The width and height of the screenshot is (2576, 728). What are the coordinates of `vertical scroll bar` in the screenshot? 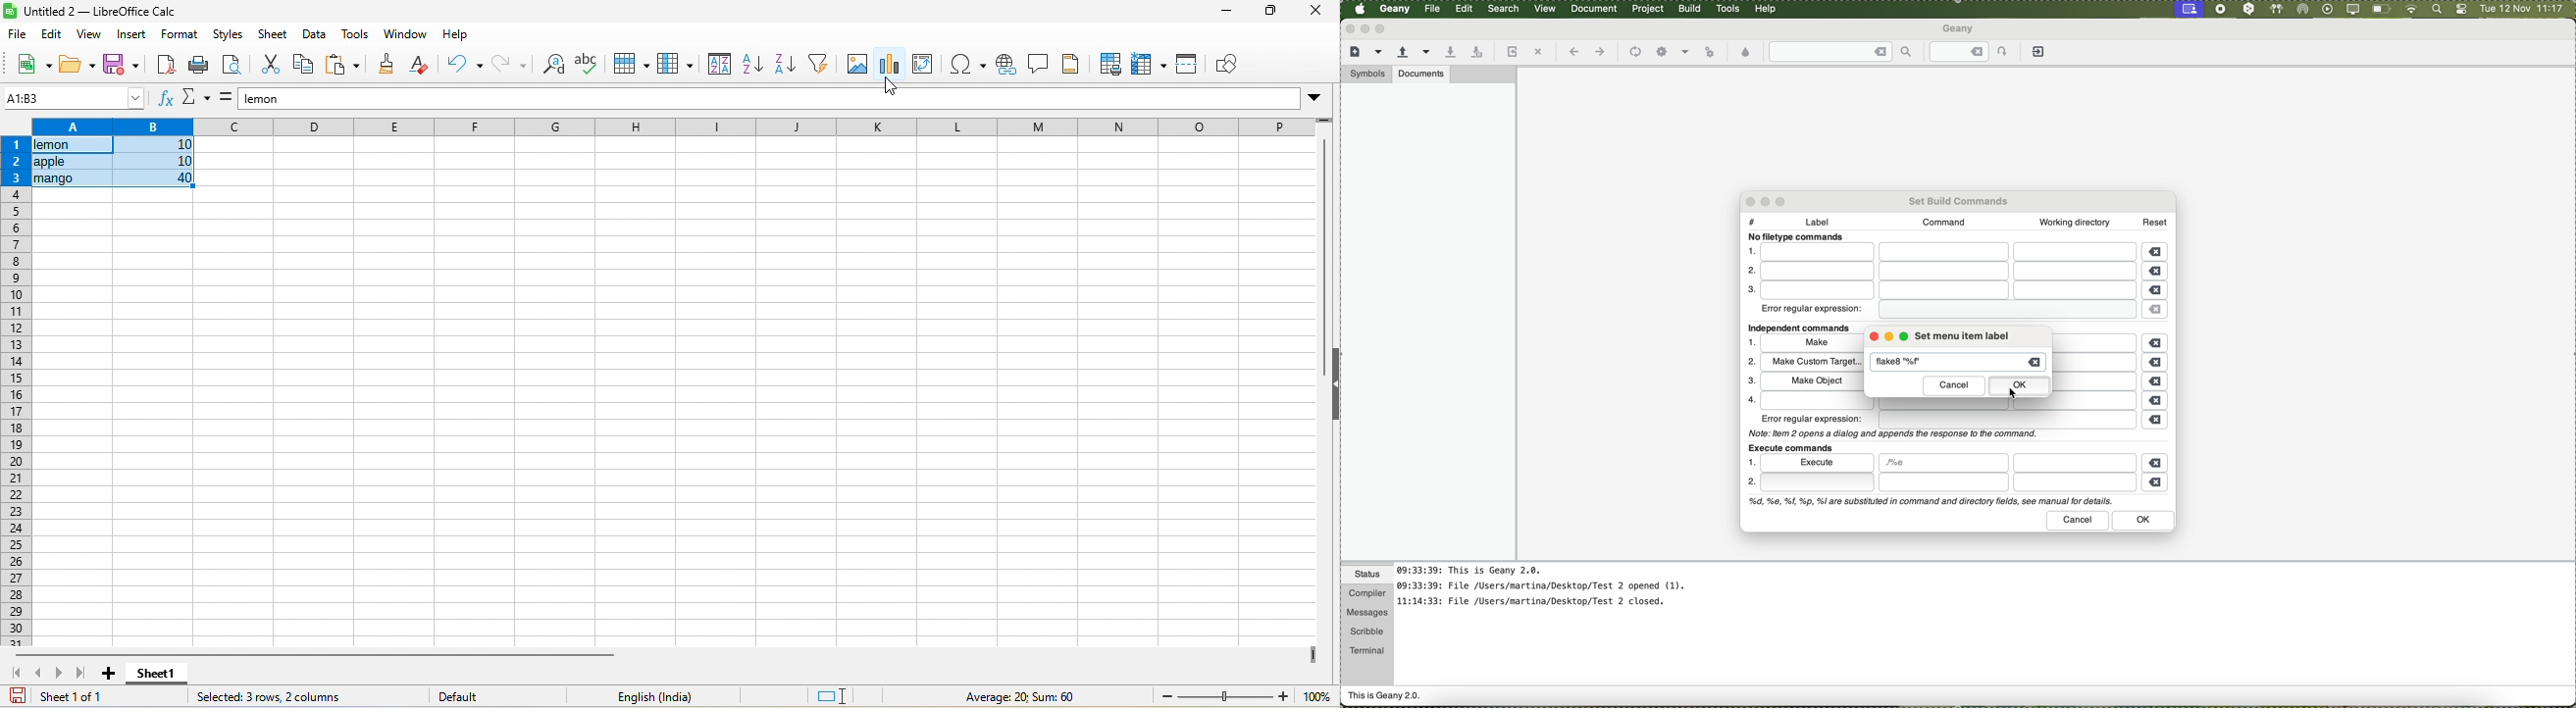 It's located at (1323, 230).